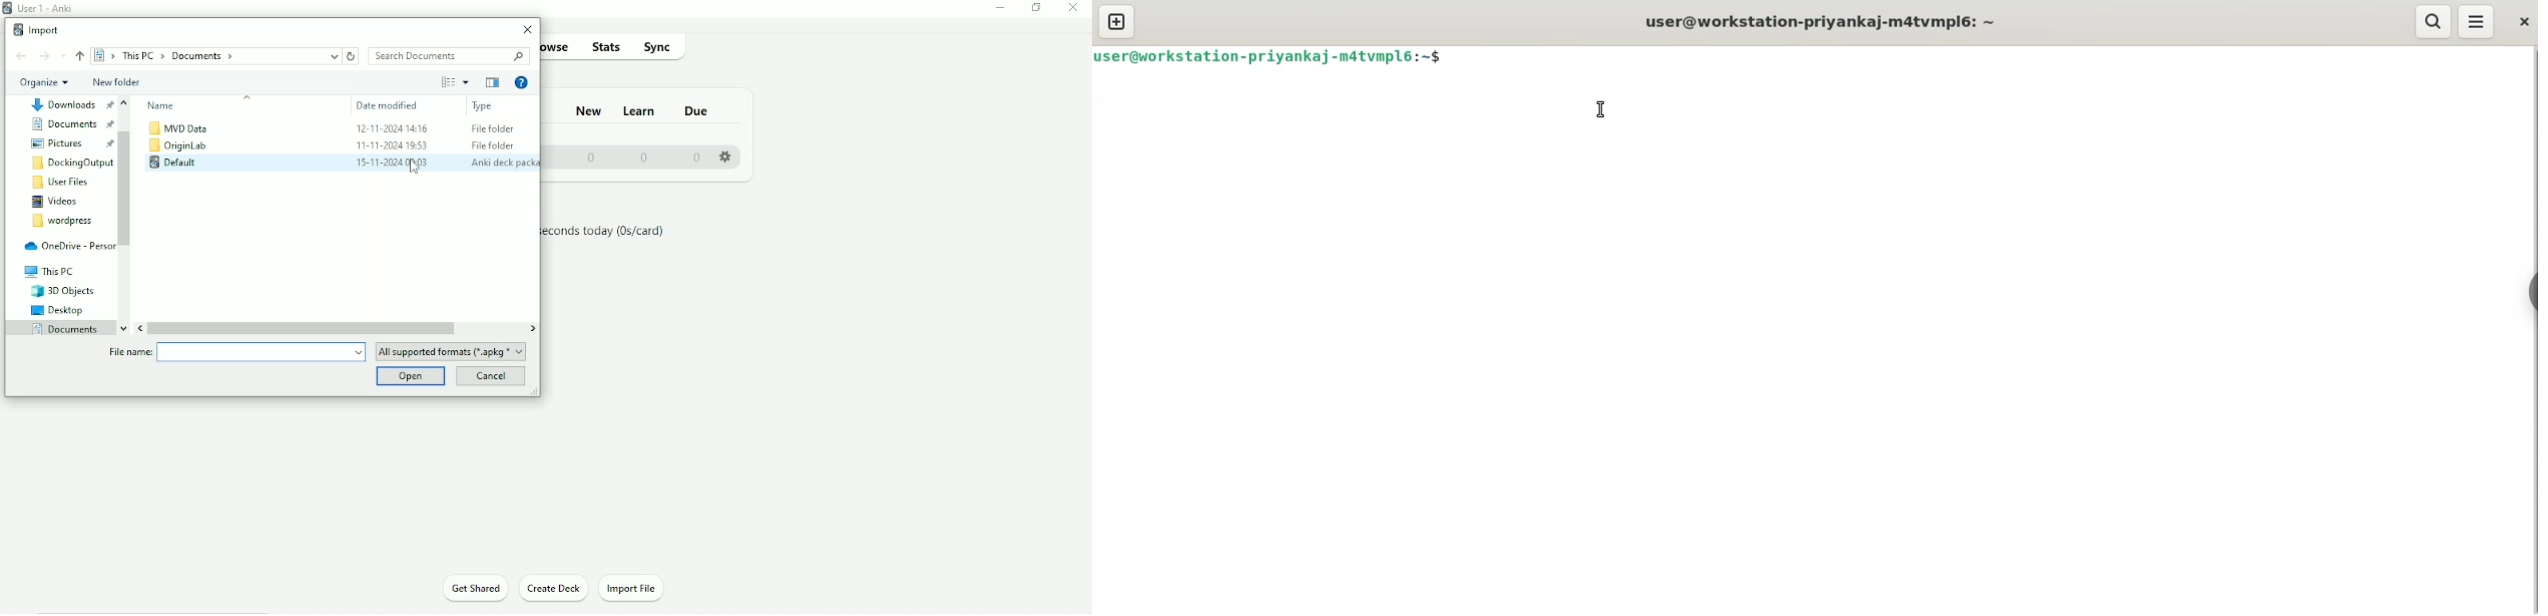 The width and height of the screenshot is (2548, 616). What do you see at coordinates (726, 158) in the screenshot?
I see `Settings` at bounding box center [726, 158].